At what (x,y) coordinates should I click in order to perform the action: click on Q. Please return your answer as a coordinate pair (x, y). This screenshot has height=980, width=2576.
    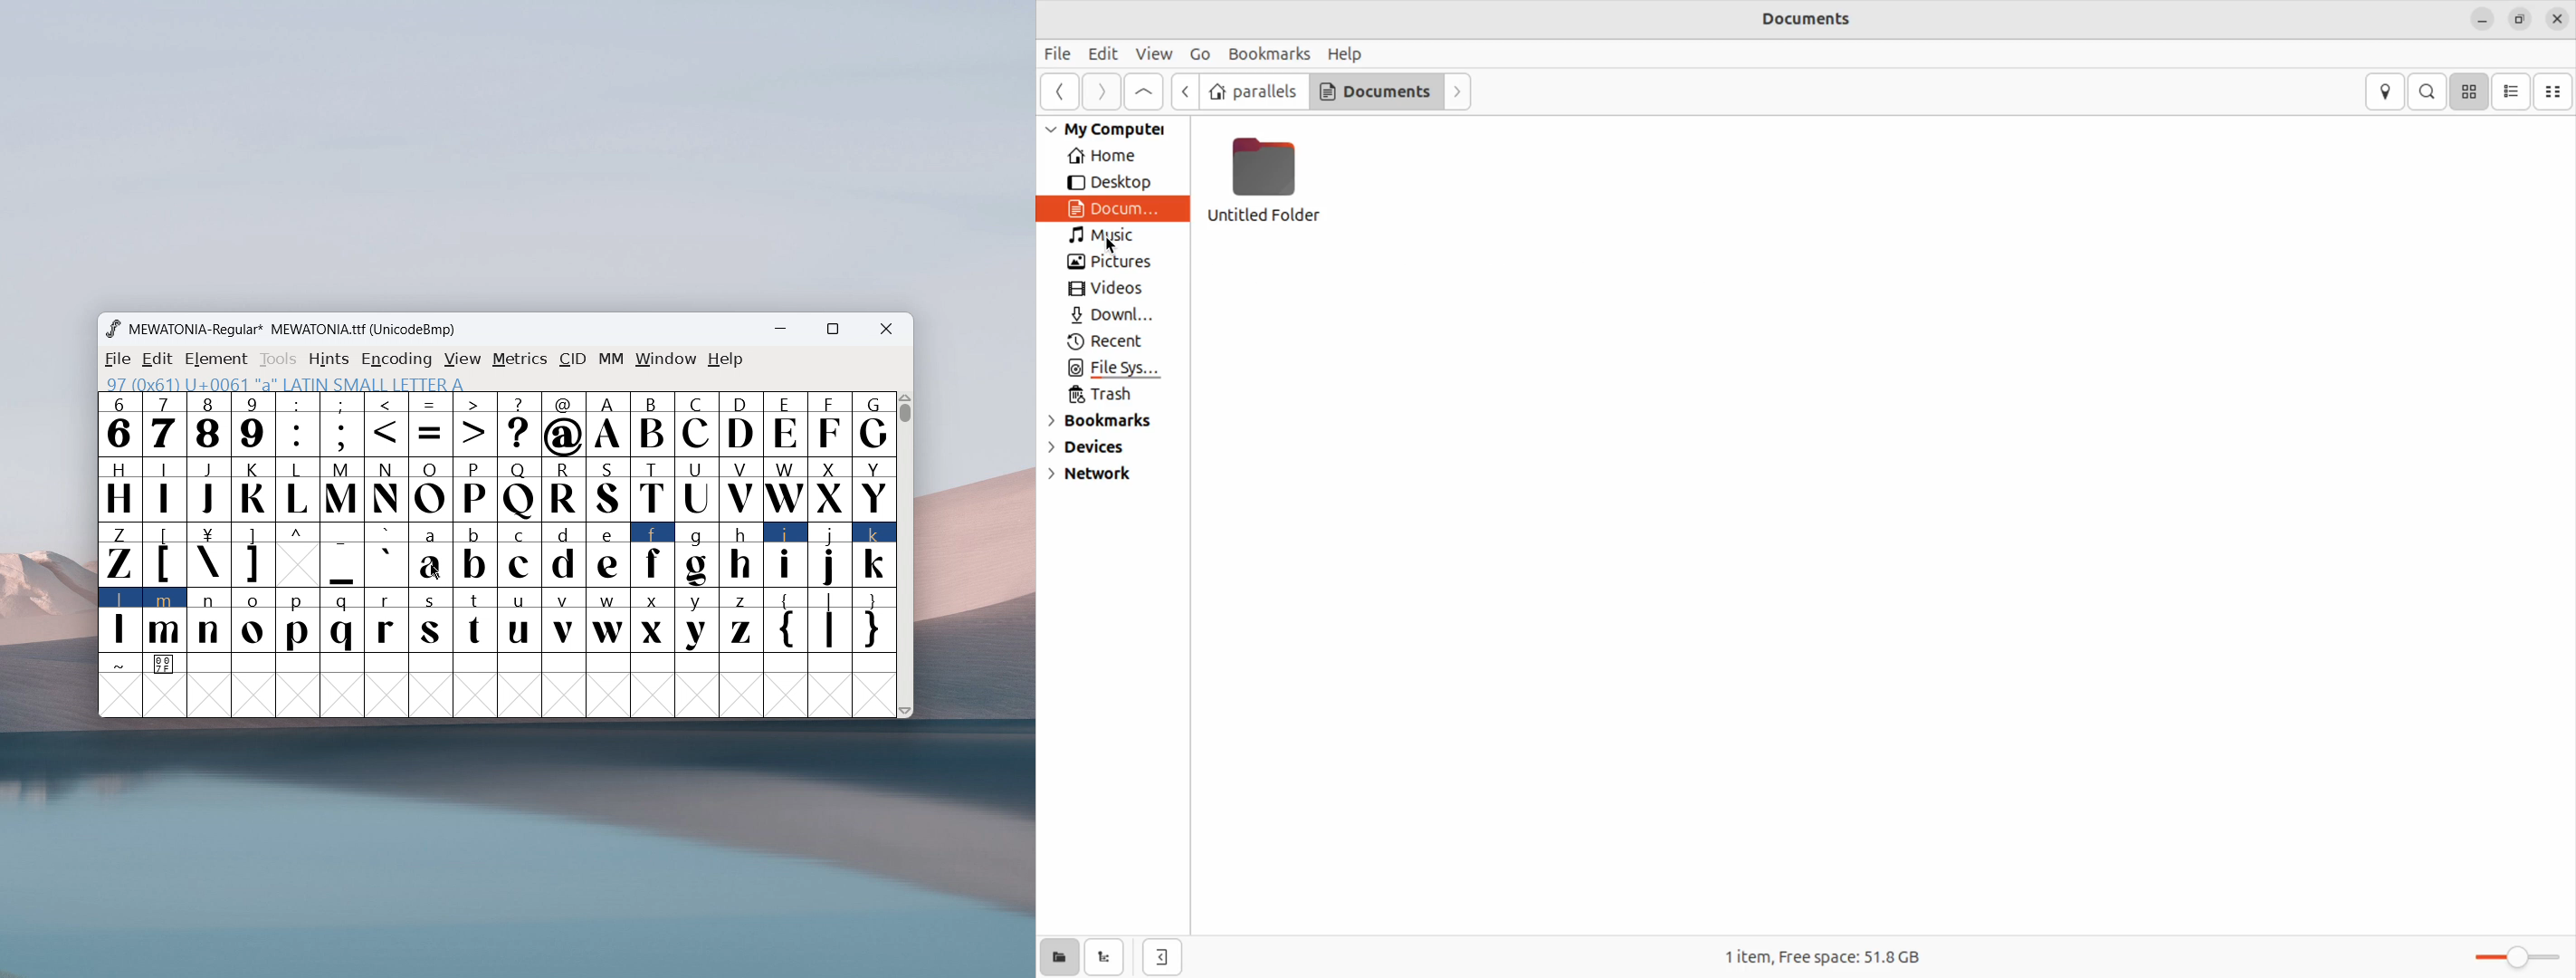
    Looking at the image, I should click on (519, 491).